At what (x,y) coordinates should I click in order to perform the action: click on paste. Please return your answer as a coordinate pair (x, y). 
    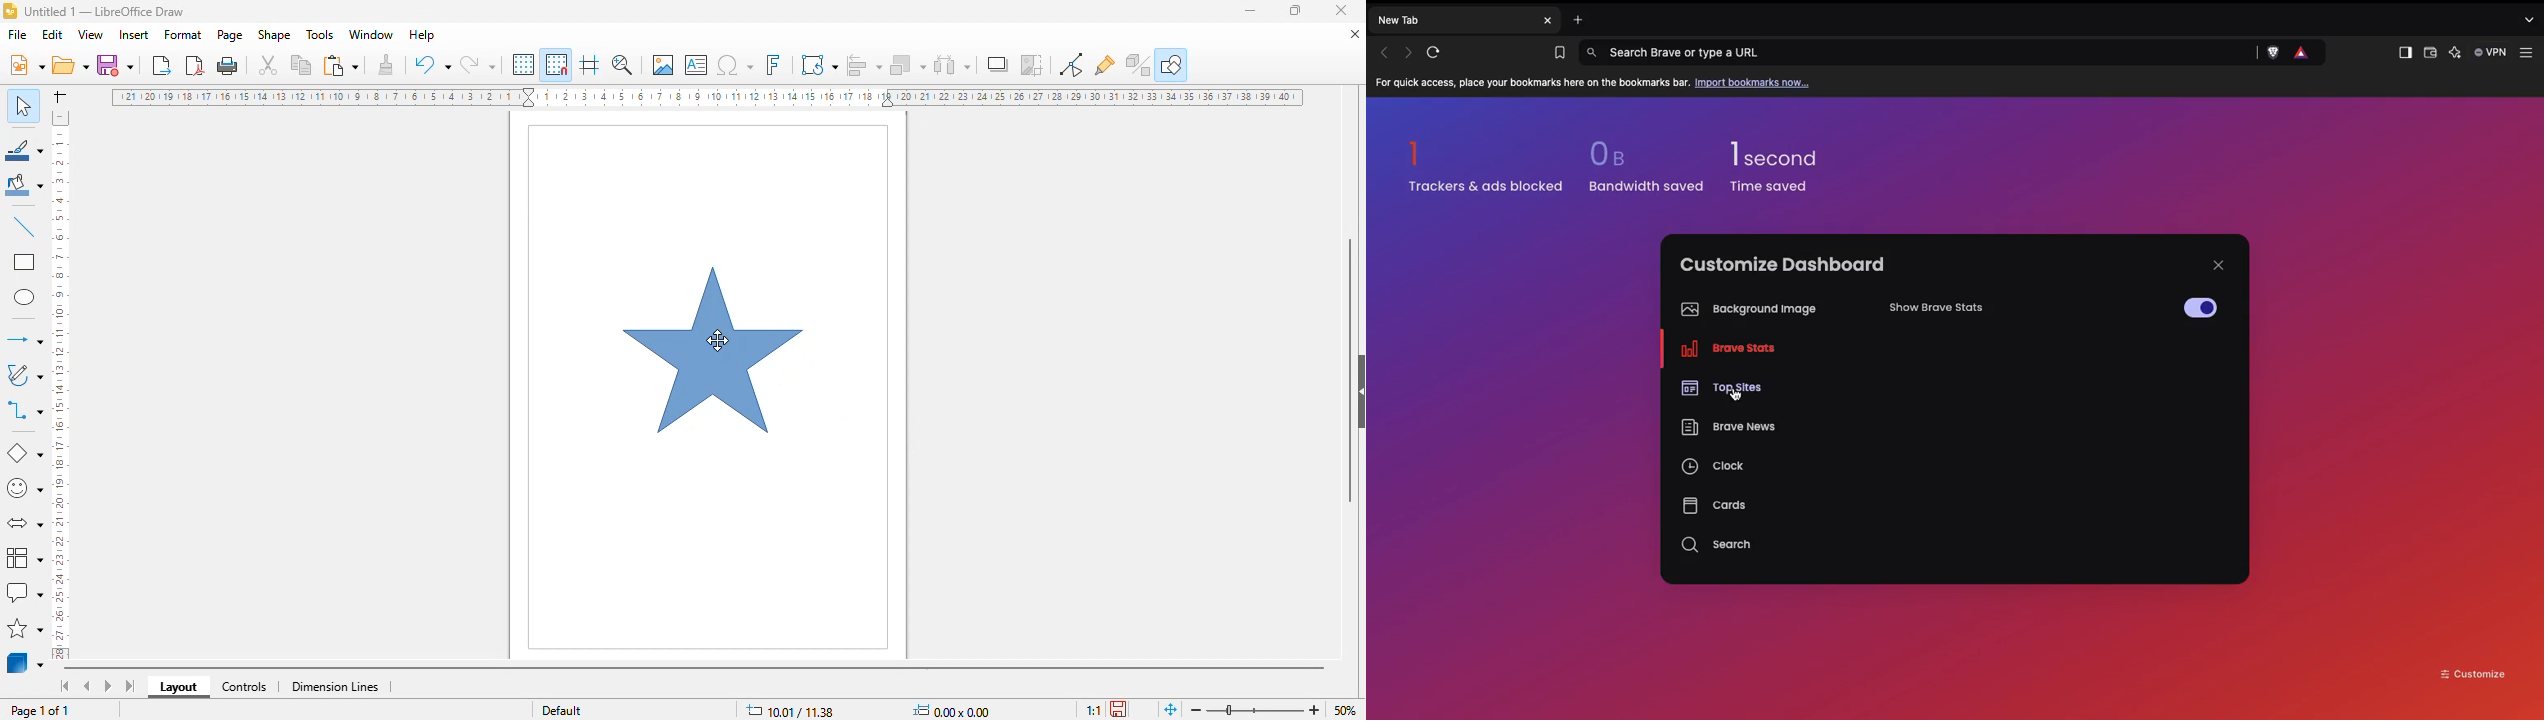
    Looking at the image, I should click on (341, 66).